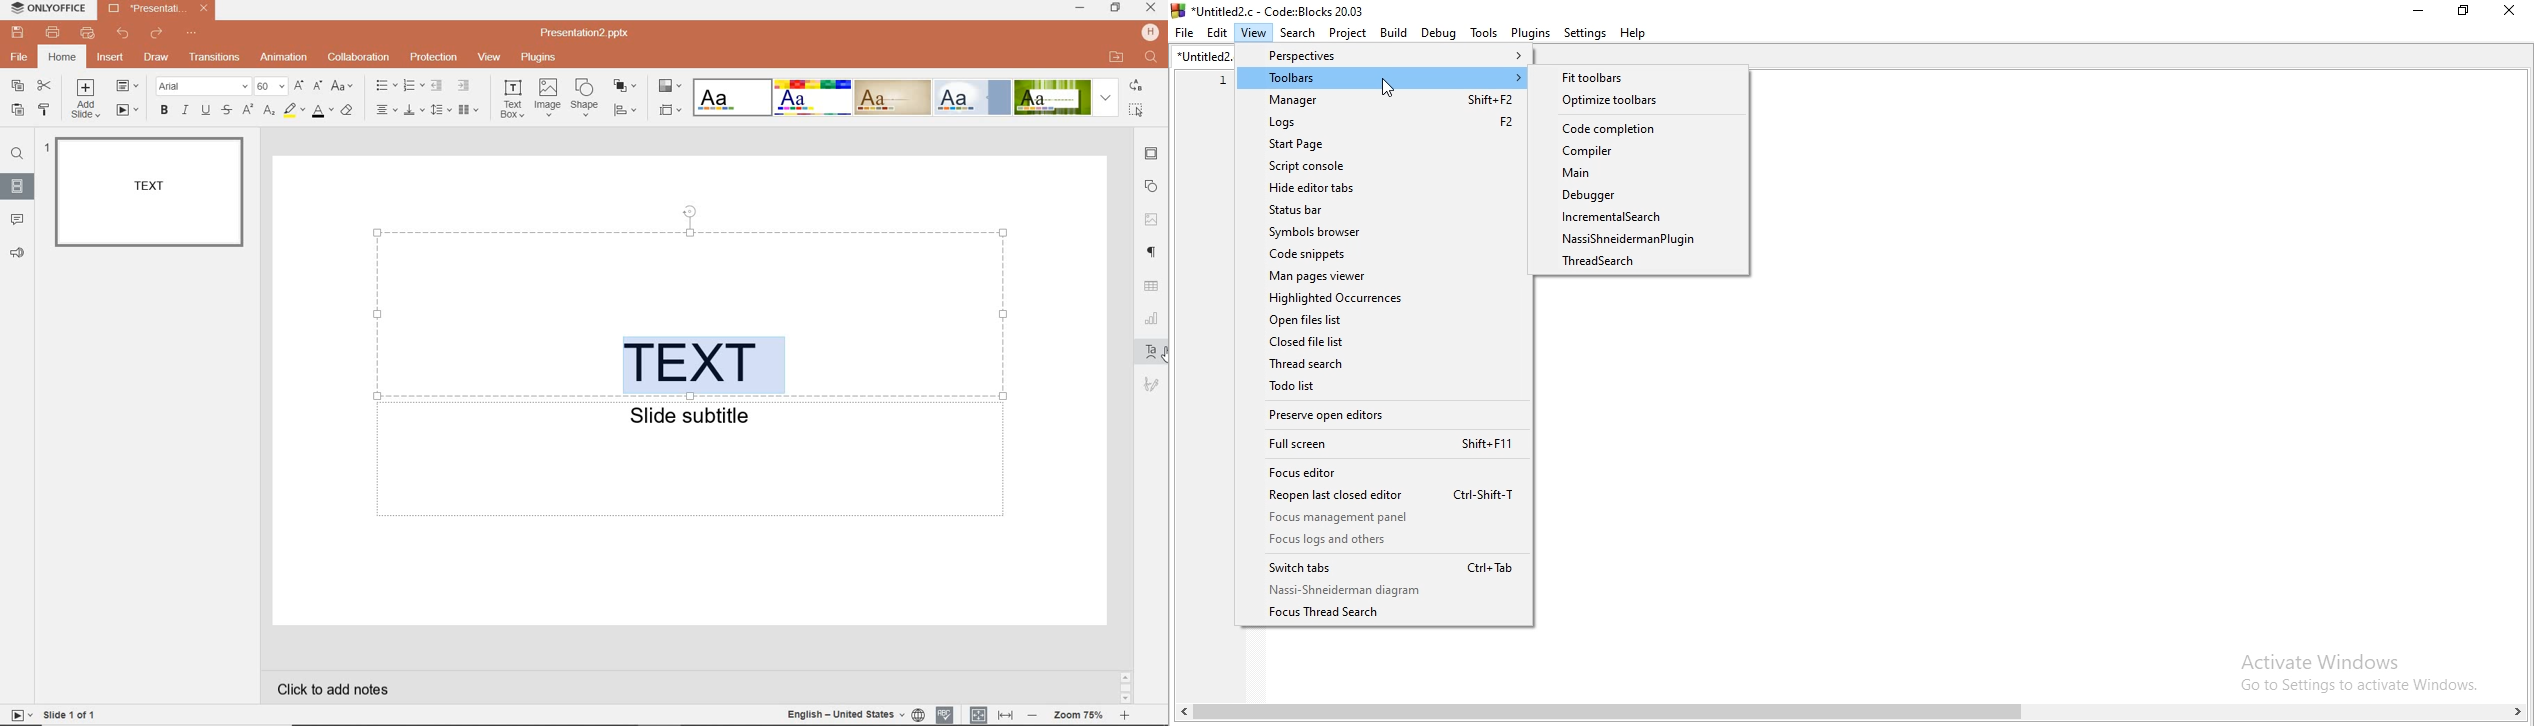  I want to click on line number, so click(1222, 166).